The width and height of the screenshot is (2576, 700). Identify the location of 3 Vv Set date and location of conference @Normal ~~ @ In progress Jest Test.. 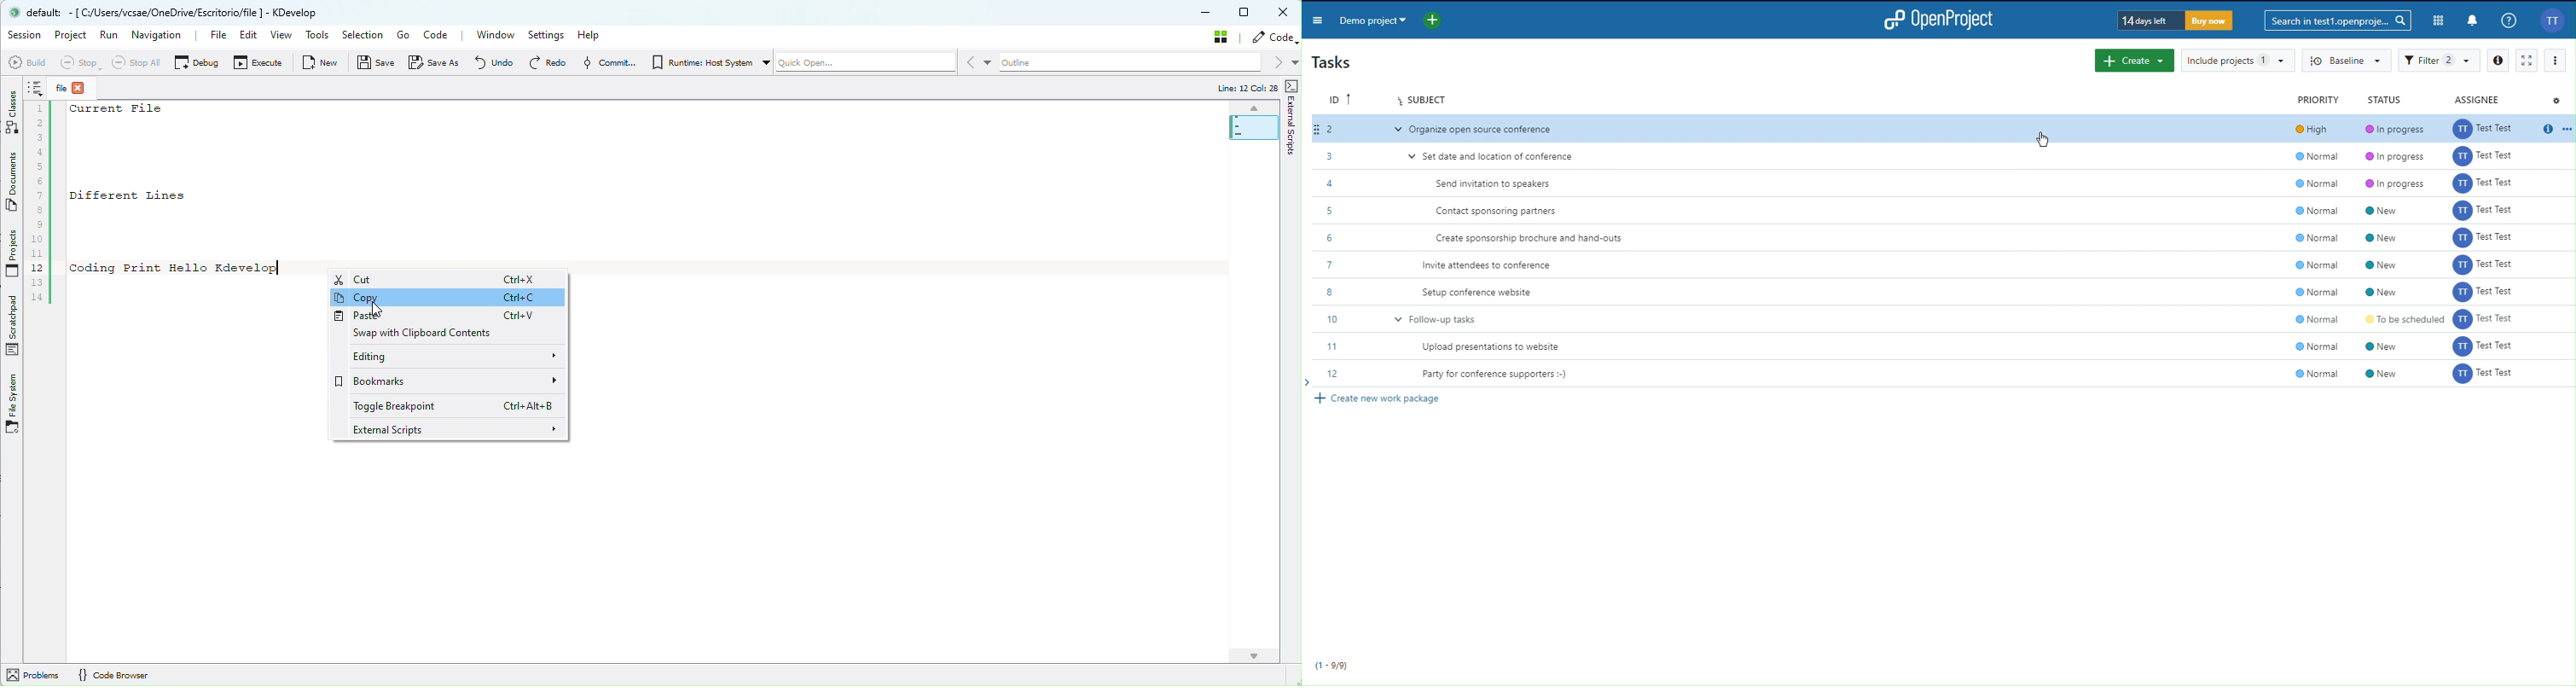
(1943, 156).